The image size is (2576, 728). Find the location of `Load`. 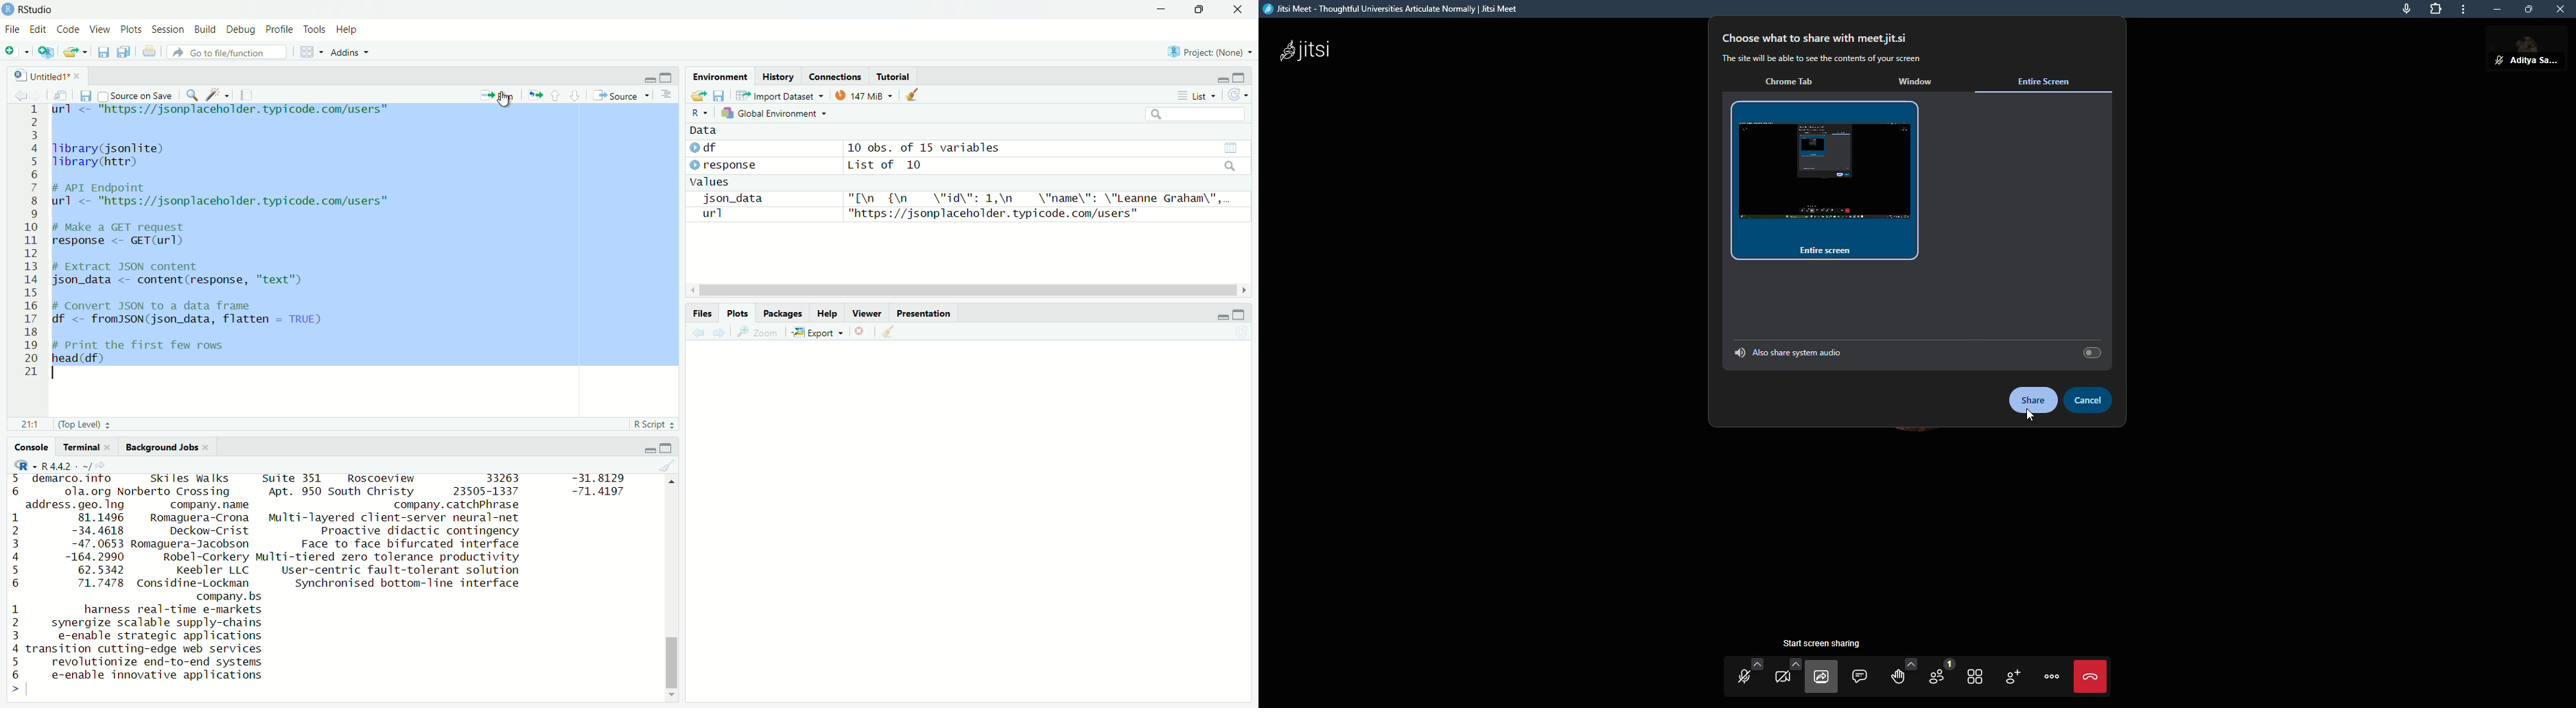

Load is located at coordinates (698, 96).